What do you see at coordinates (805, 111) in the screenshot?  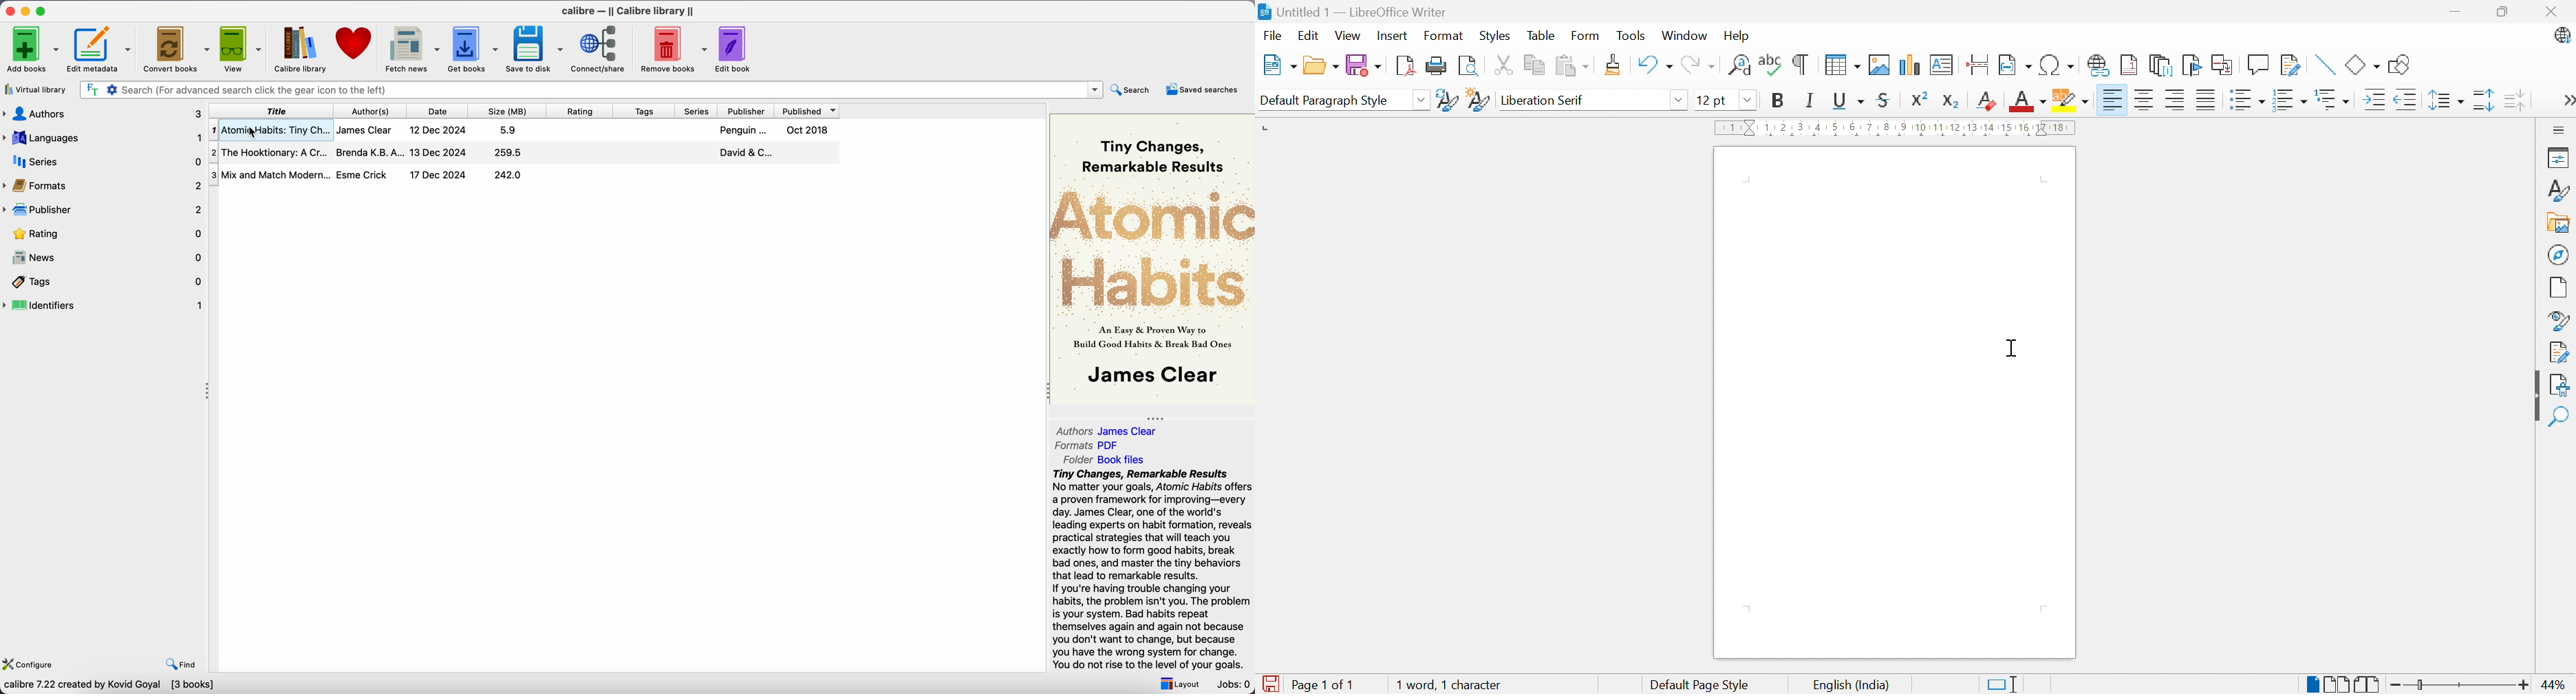 I see `published` at bounding box center [805, 111].